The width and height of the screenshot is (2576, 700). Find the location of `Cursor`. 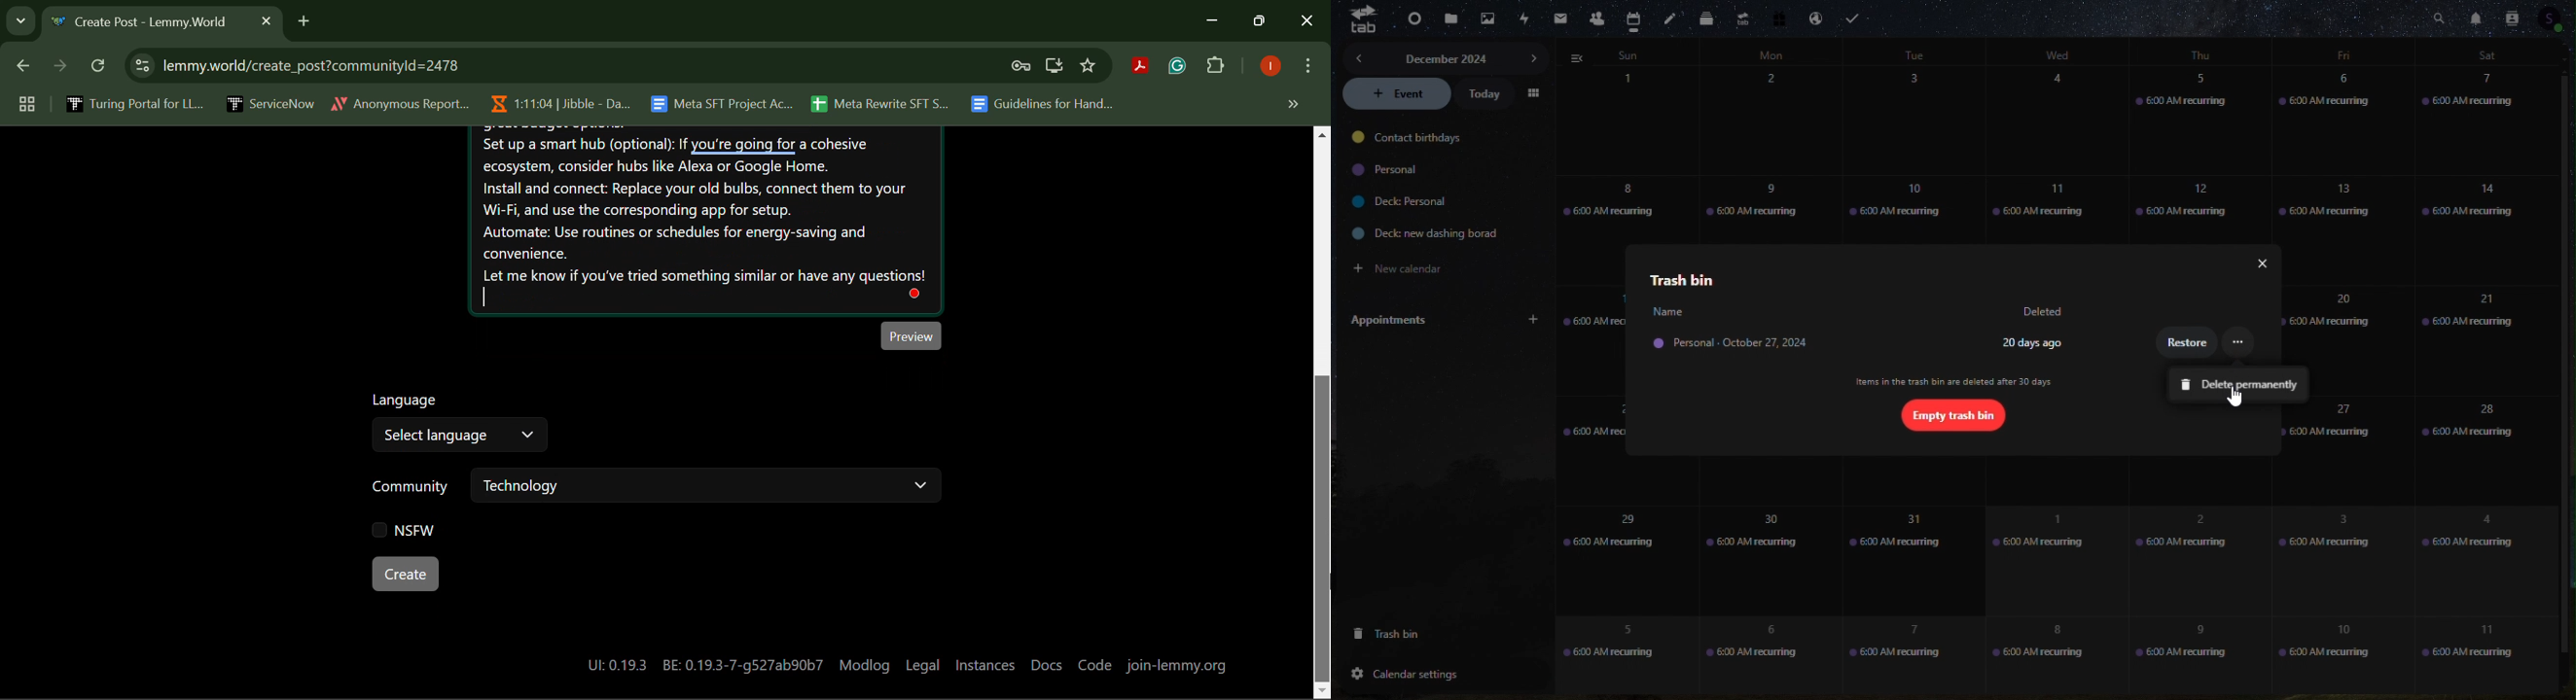

Cursor is located at coordinates (2236, 397).